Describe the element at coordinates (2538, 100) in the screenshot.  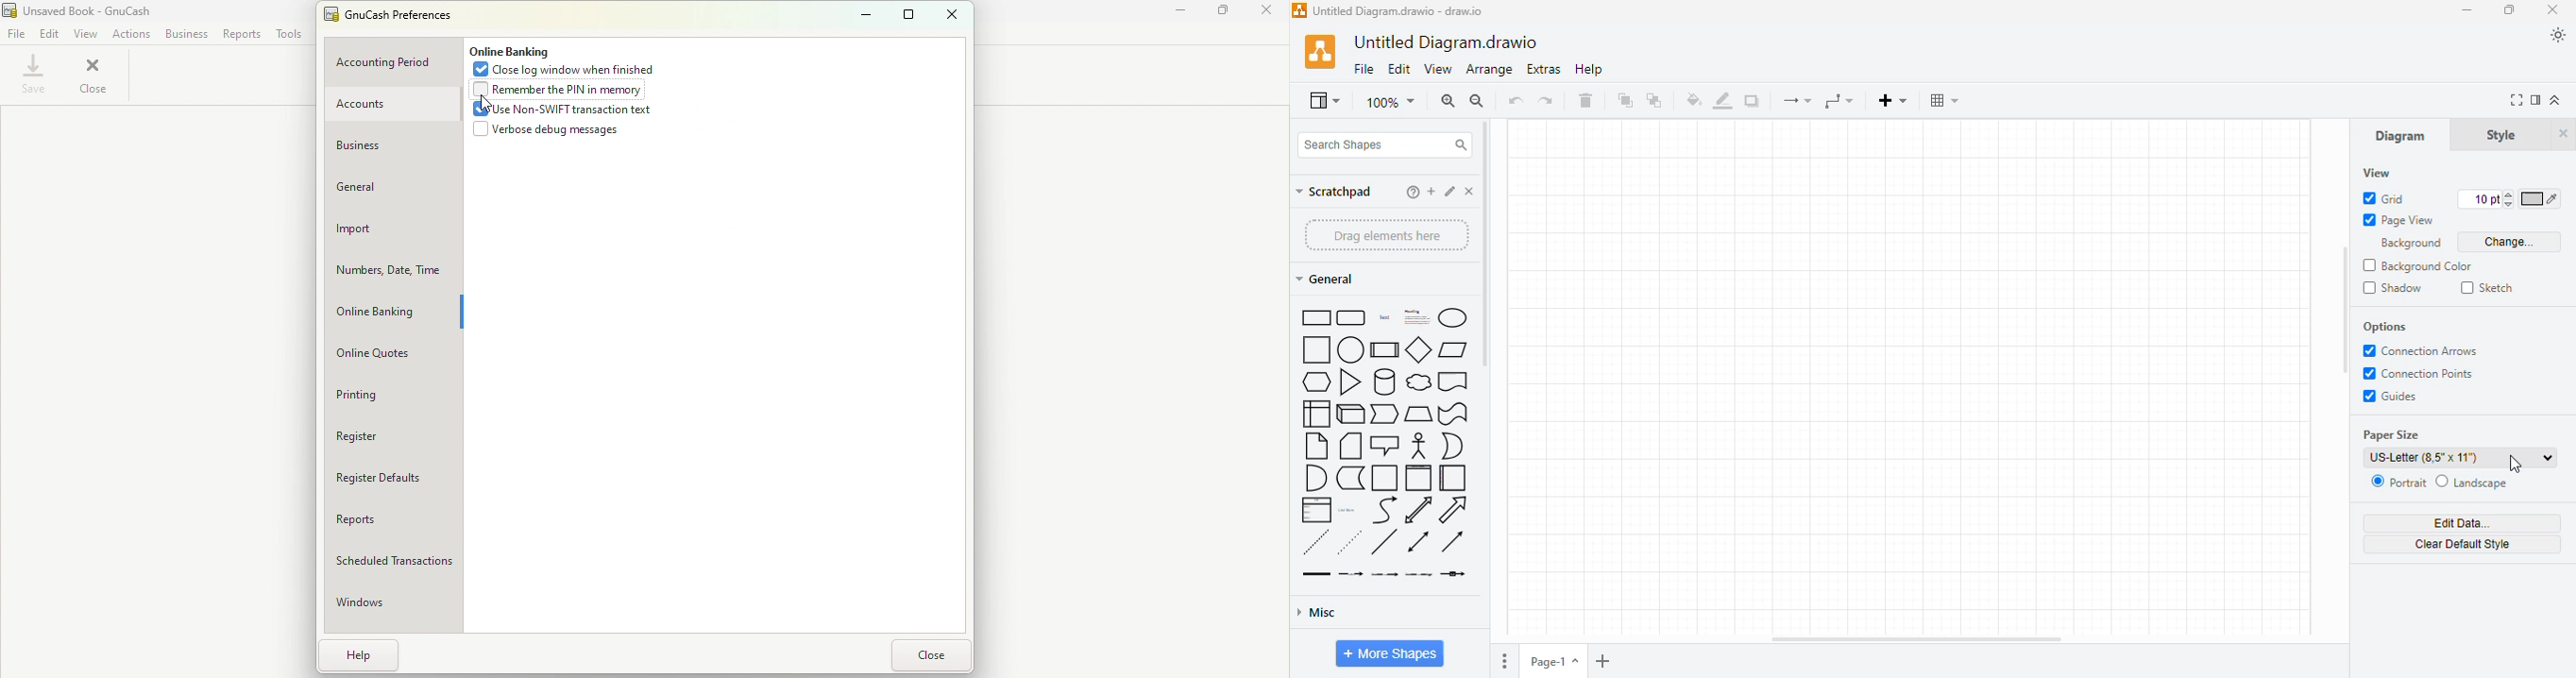
I see `format` at that location.